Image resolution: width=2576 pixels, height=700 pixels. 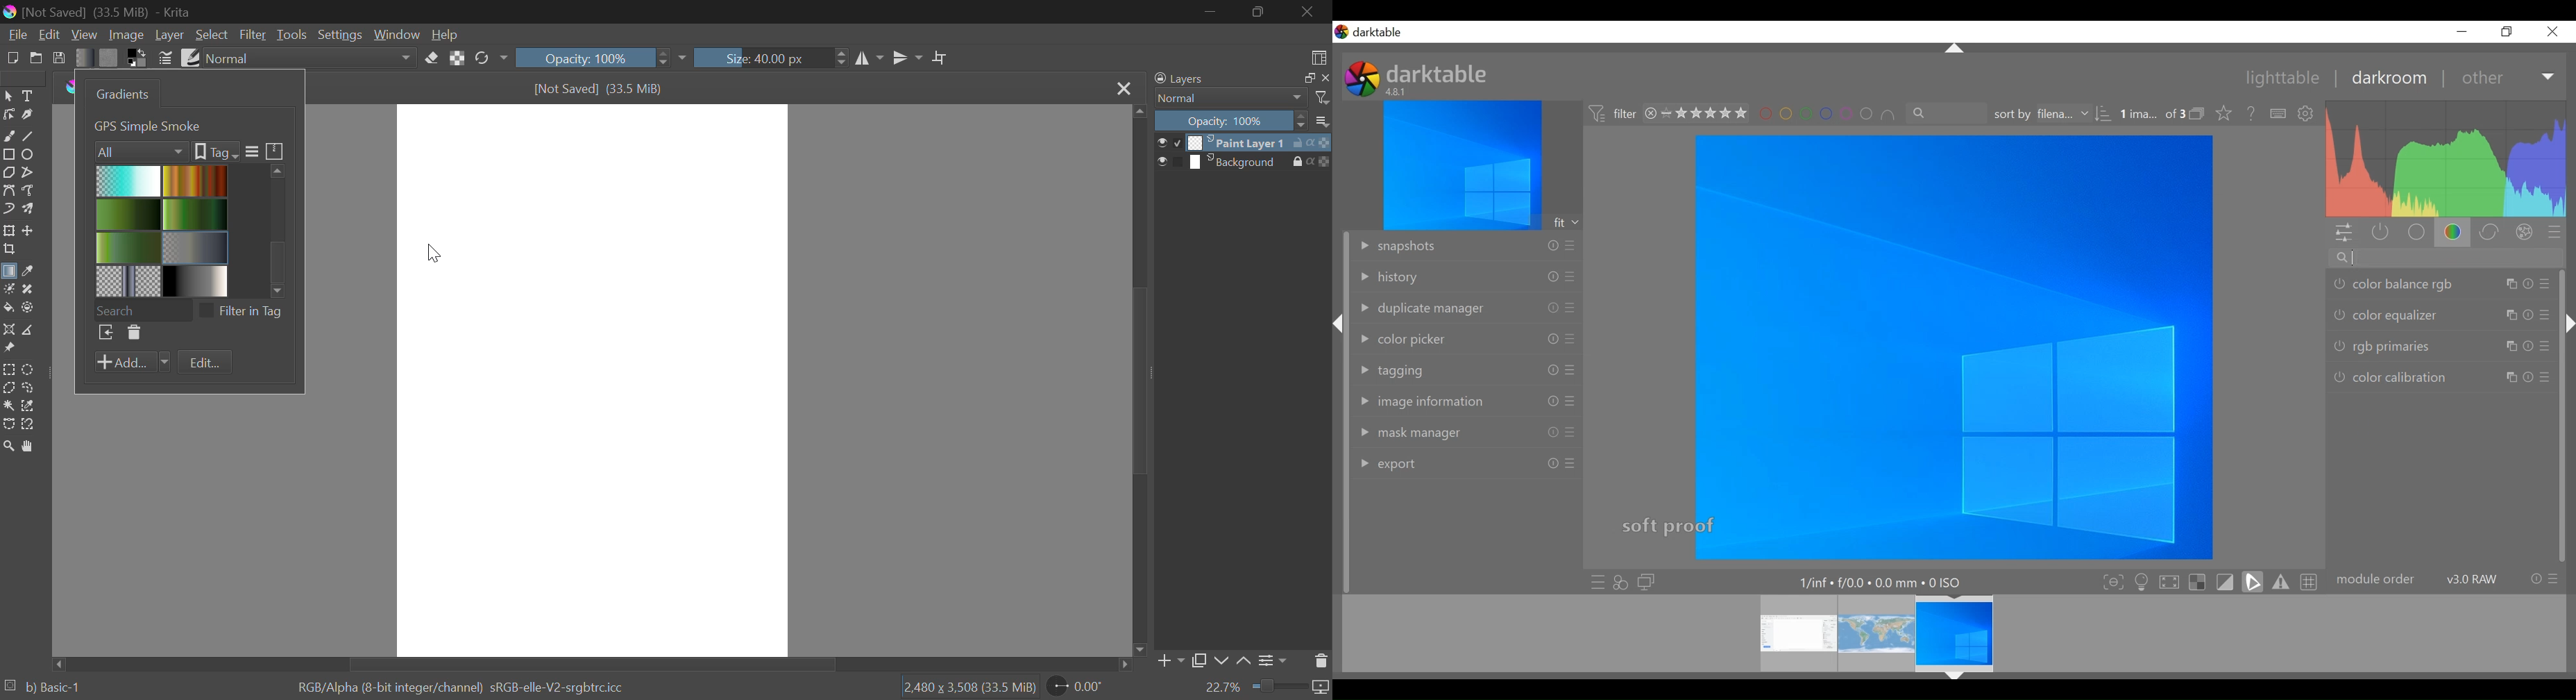 I want to click on Bezier Curve Selection, so click(x=8, y=422).